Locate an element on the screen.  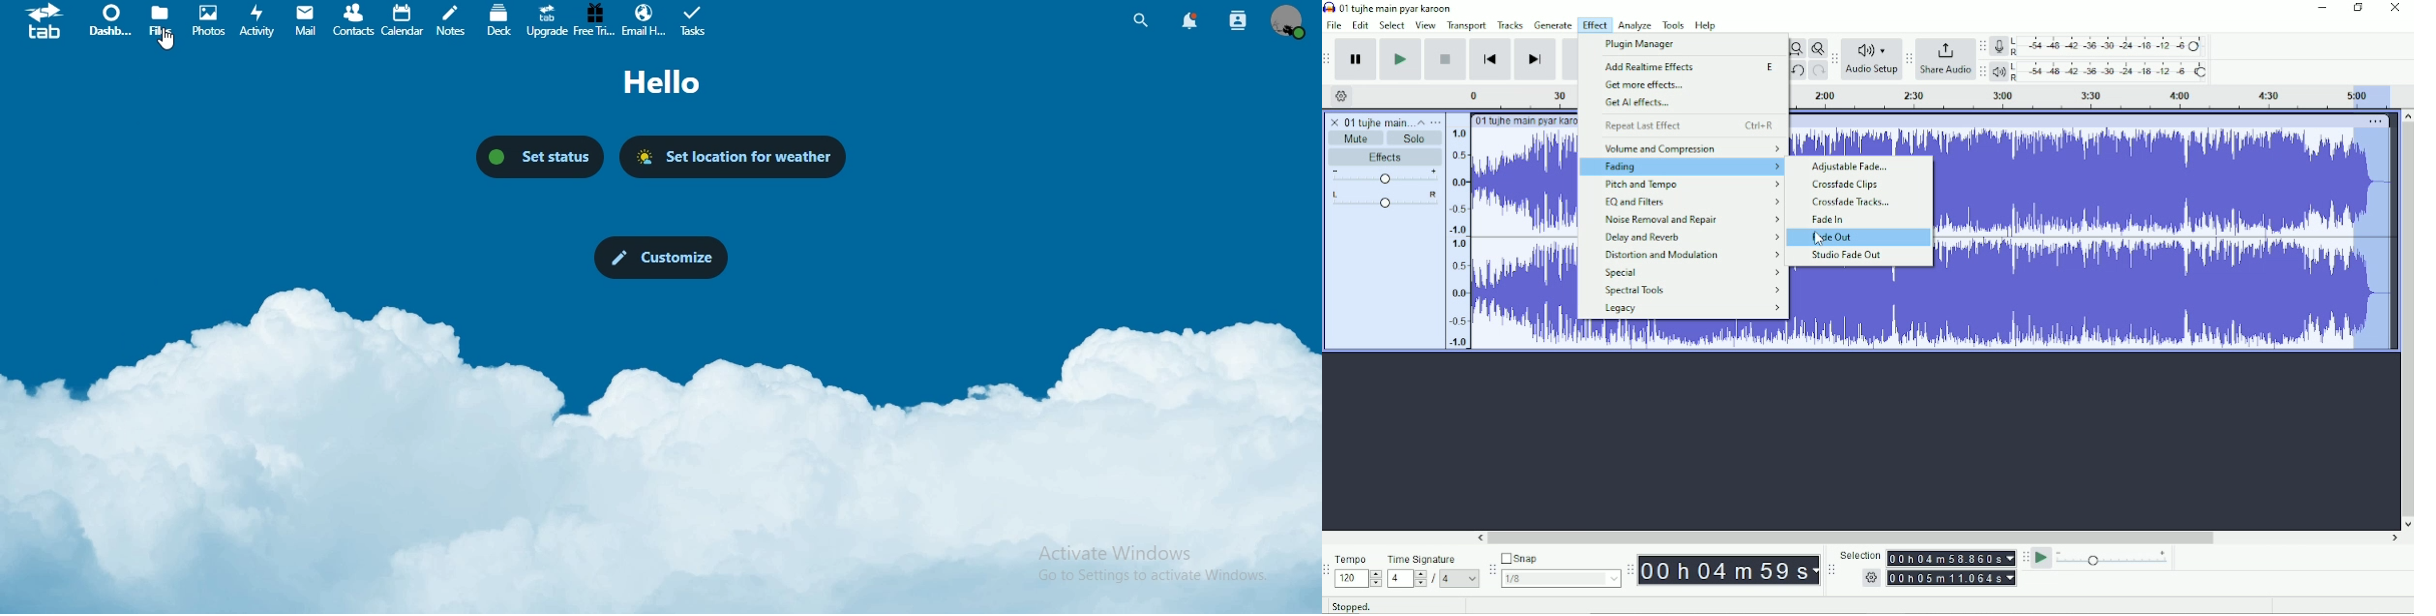
search contacts is located at coordinates (1238, 22).